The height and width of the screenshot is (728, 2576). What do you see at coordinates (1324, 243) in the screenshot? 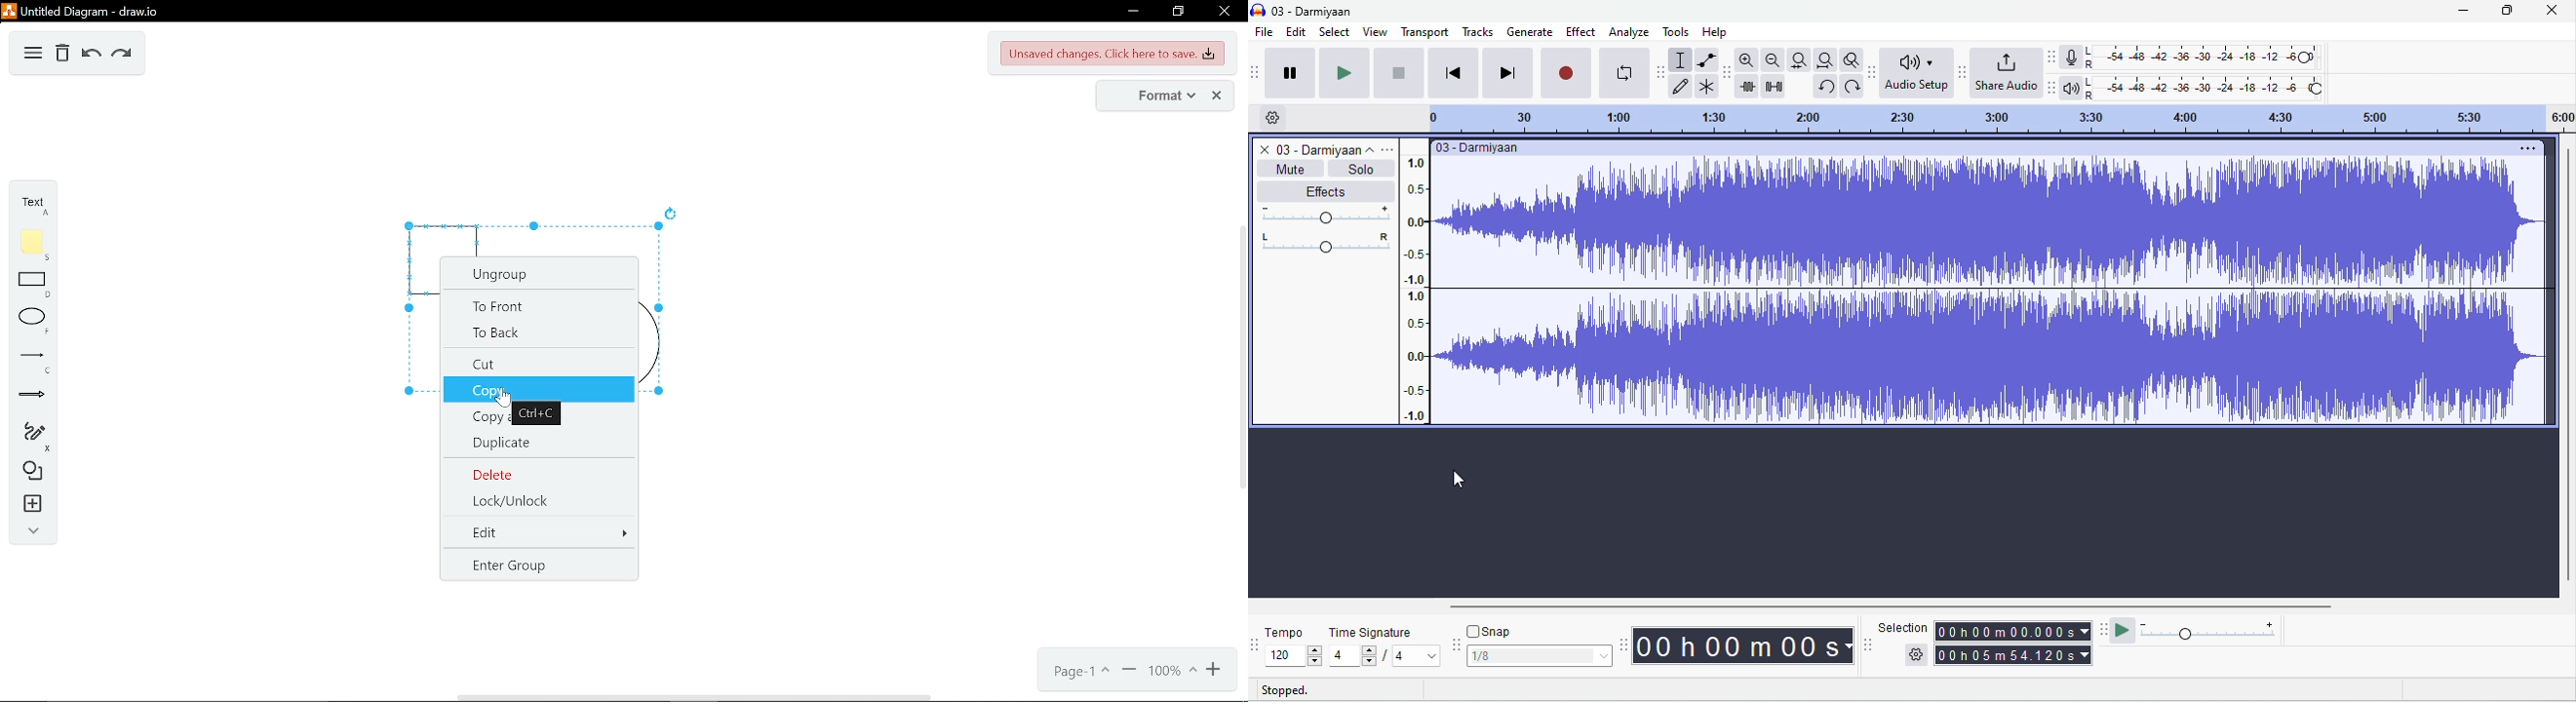
I see `pan` at bounding box center [1324, 243].